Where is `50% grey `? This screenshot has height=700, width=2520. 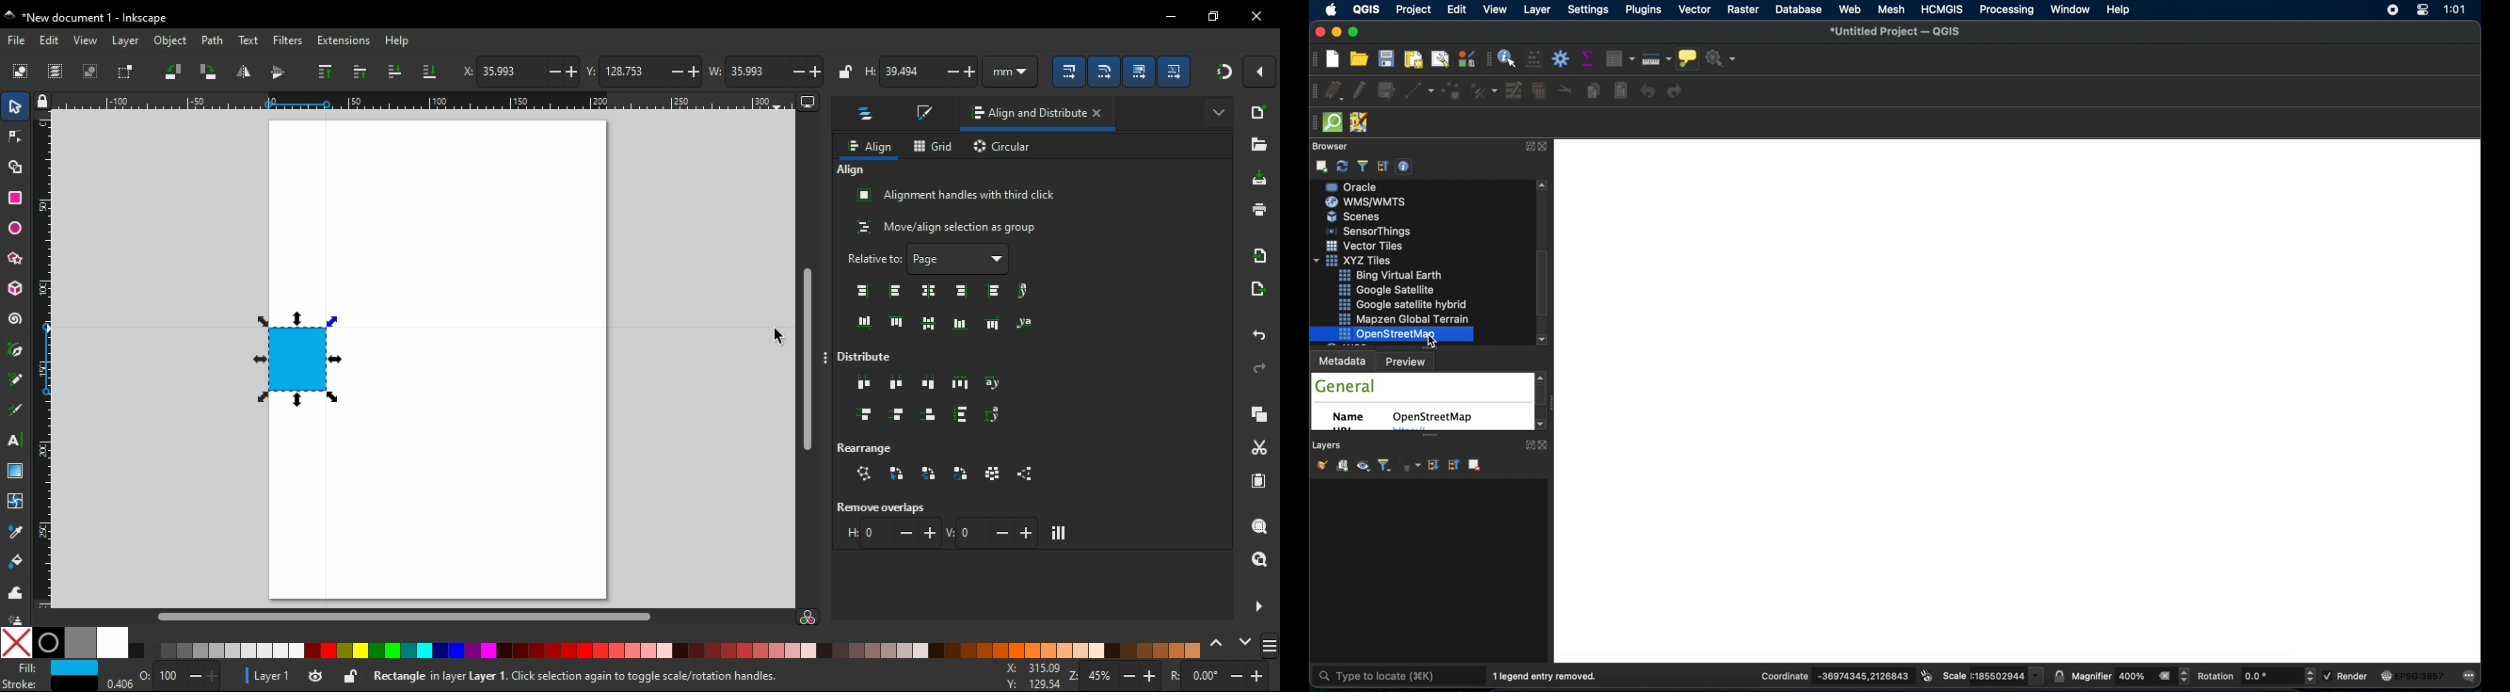
50% grey  is located at coordinates (81, 642).